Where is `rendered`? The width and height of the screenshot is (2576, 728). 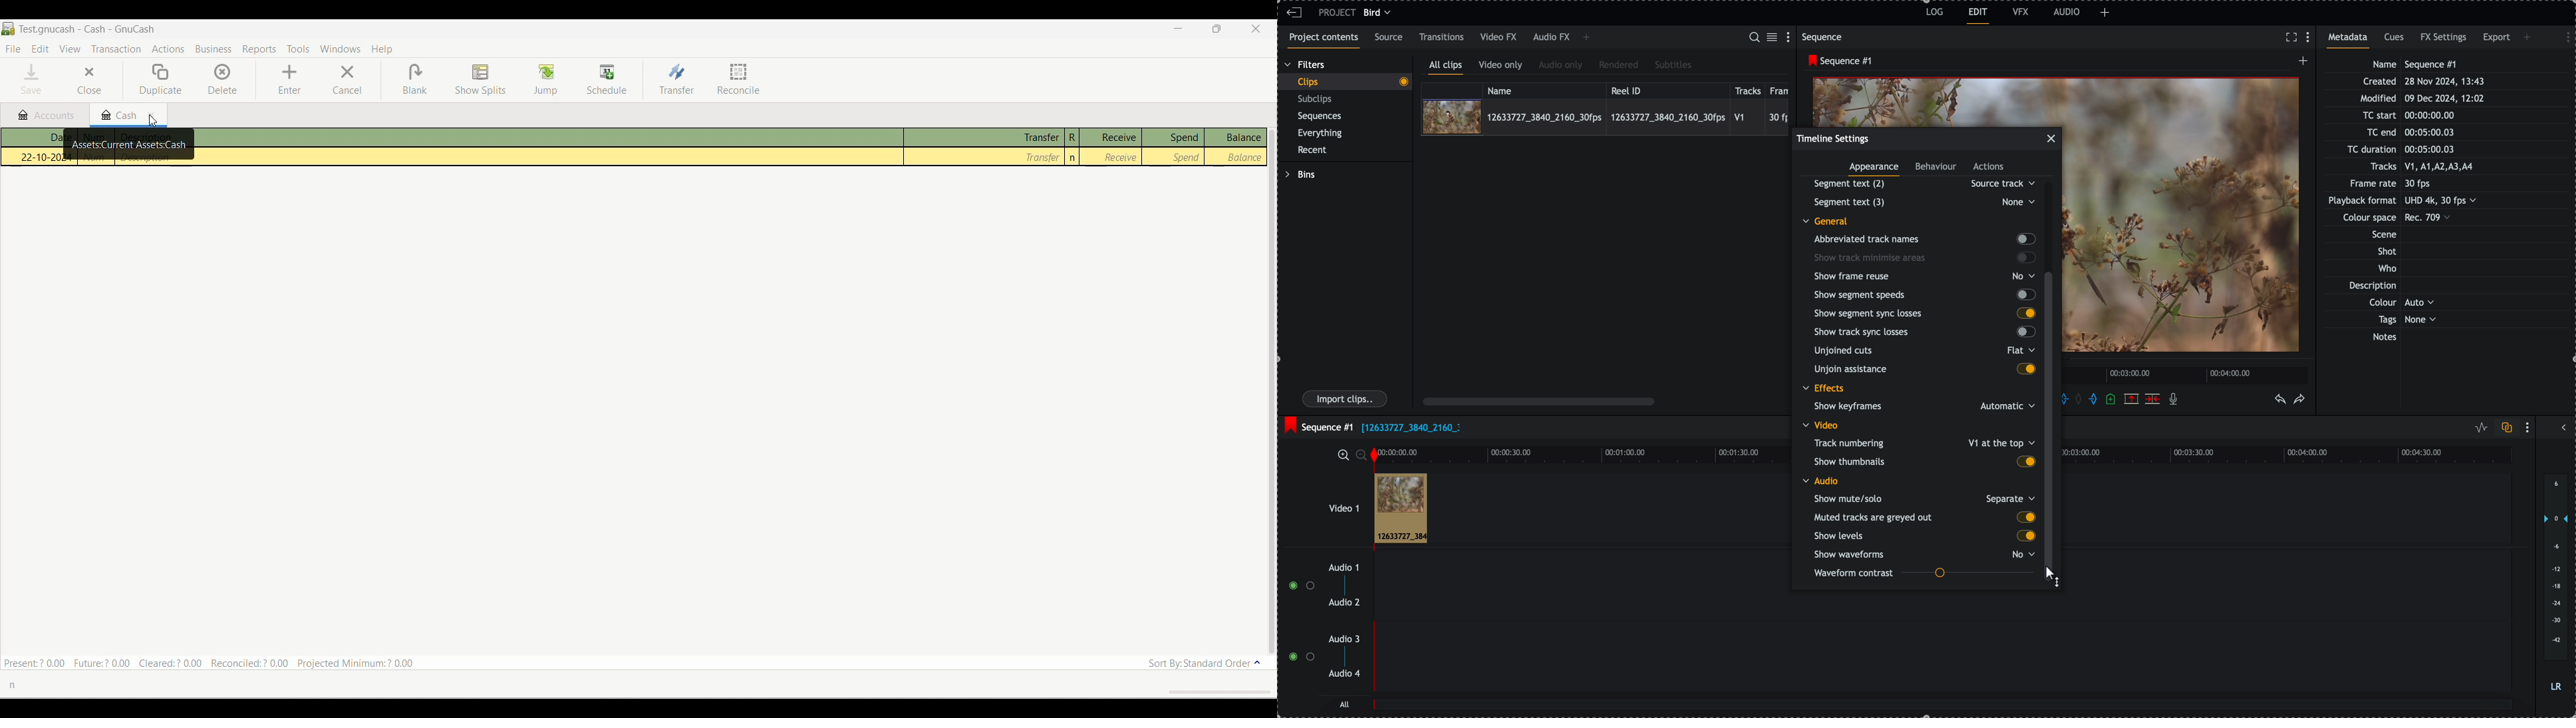 rendered is located at coordinates (1618, 65).